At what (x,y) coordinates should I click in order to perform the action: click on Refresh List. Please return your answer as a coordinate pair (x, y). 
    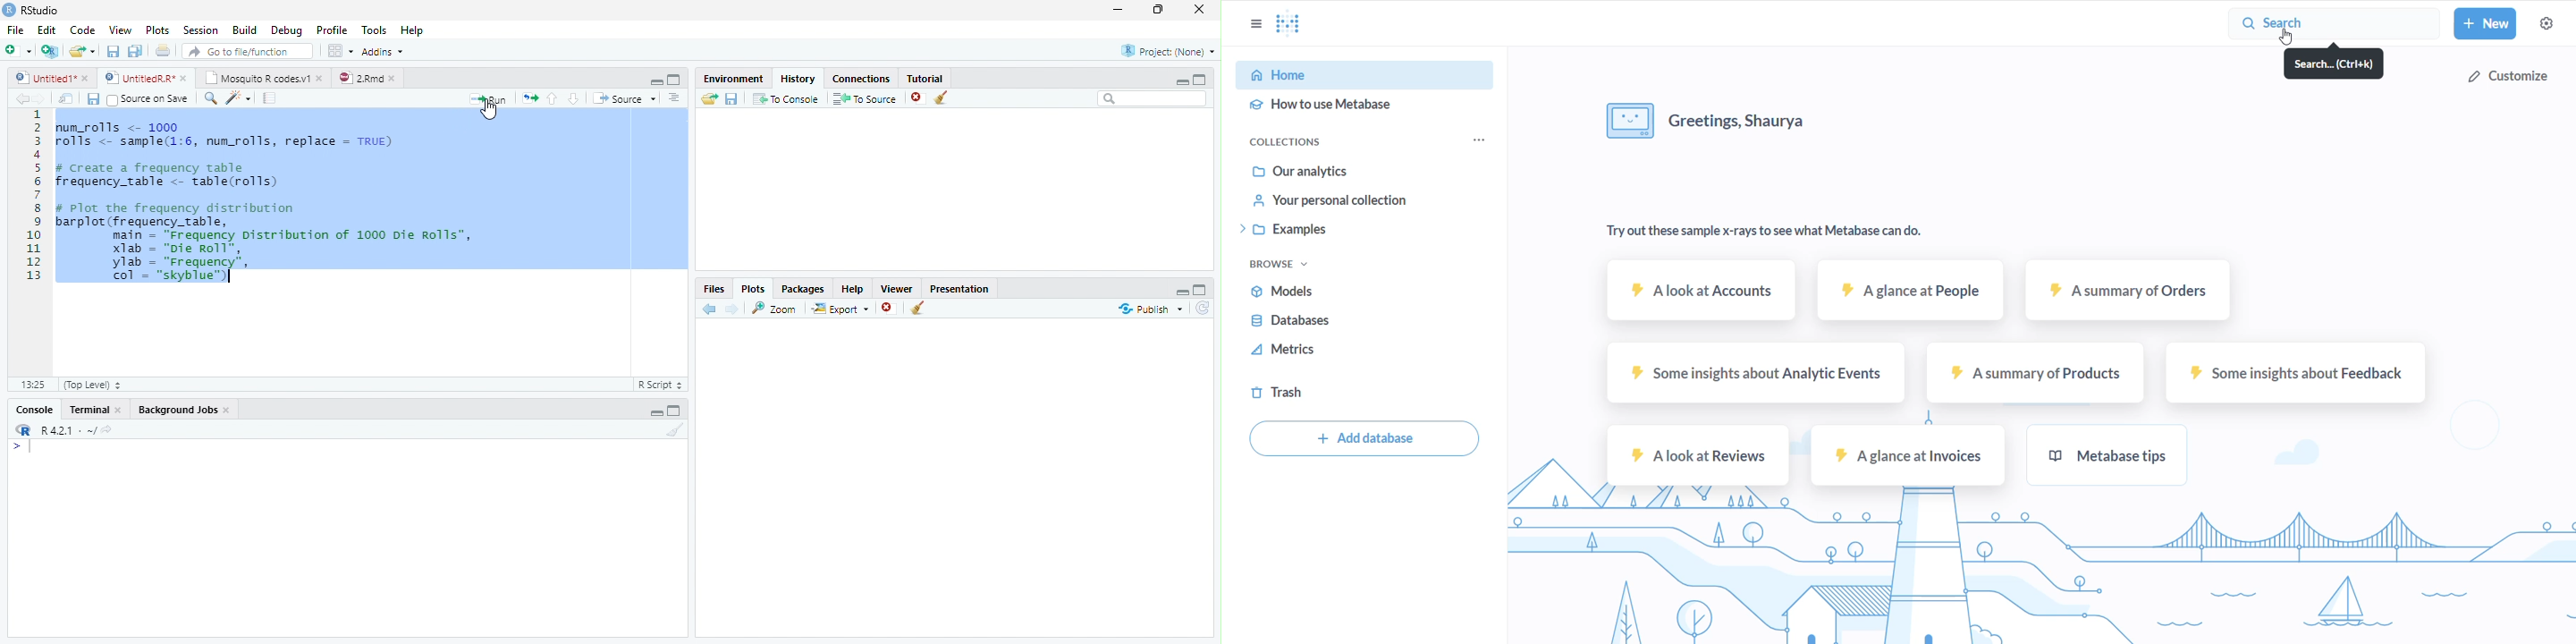
    Looking at the image, I should click on (1202, 309).